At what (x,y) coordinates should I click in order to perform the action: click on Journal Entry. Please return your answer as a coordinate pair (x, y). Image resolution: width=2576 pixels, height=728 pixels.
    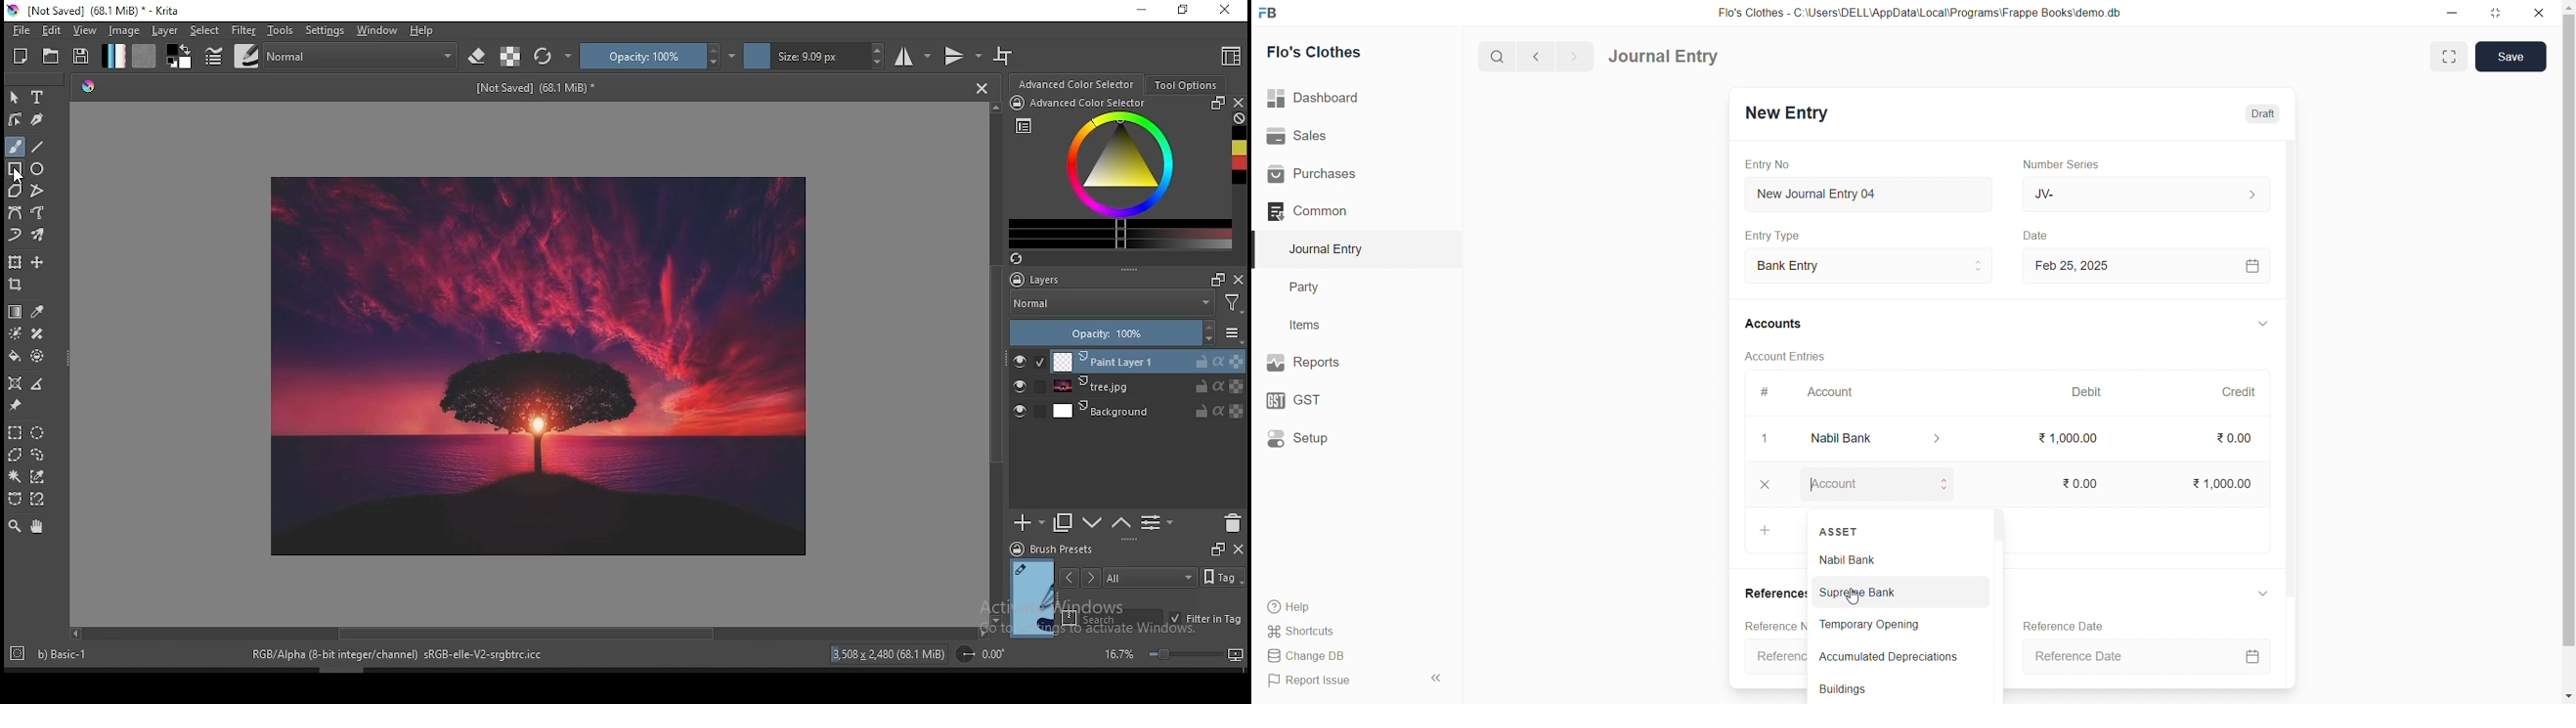
    Looking at the image, I should click on (1668, 57).